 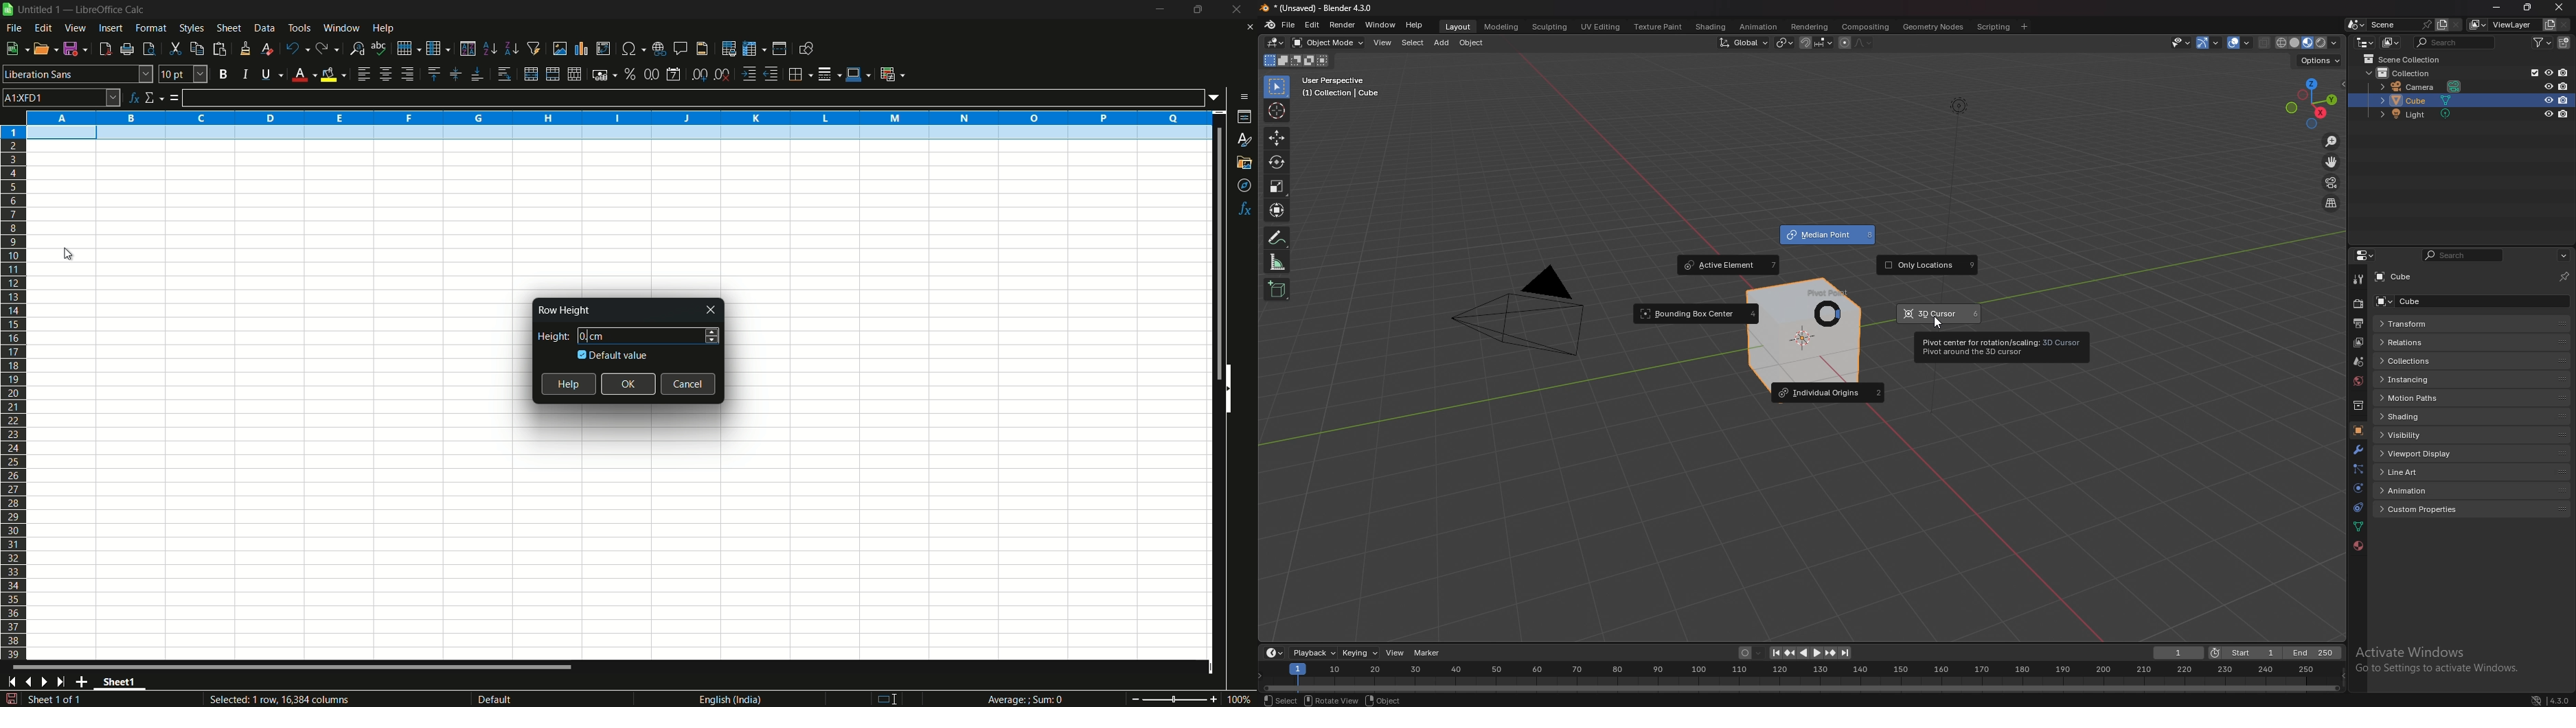 What do you see at coordinates (1275, 43) in the screenshot?
I see `editor type` at bounding box center [1275, 43].